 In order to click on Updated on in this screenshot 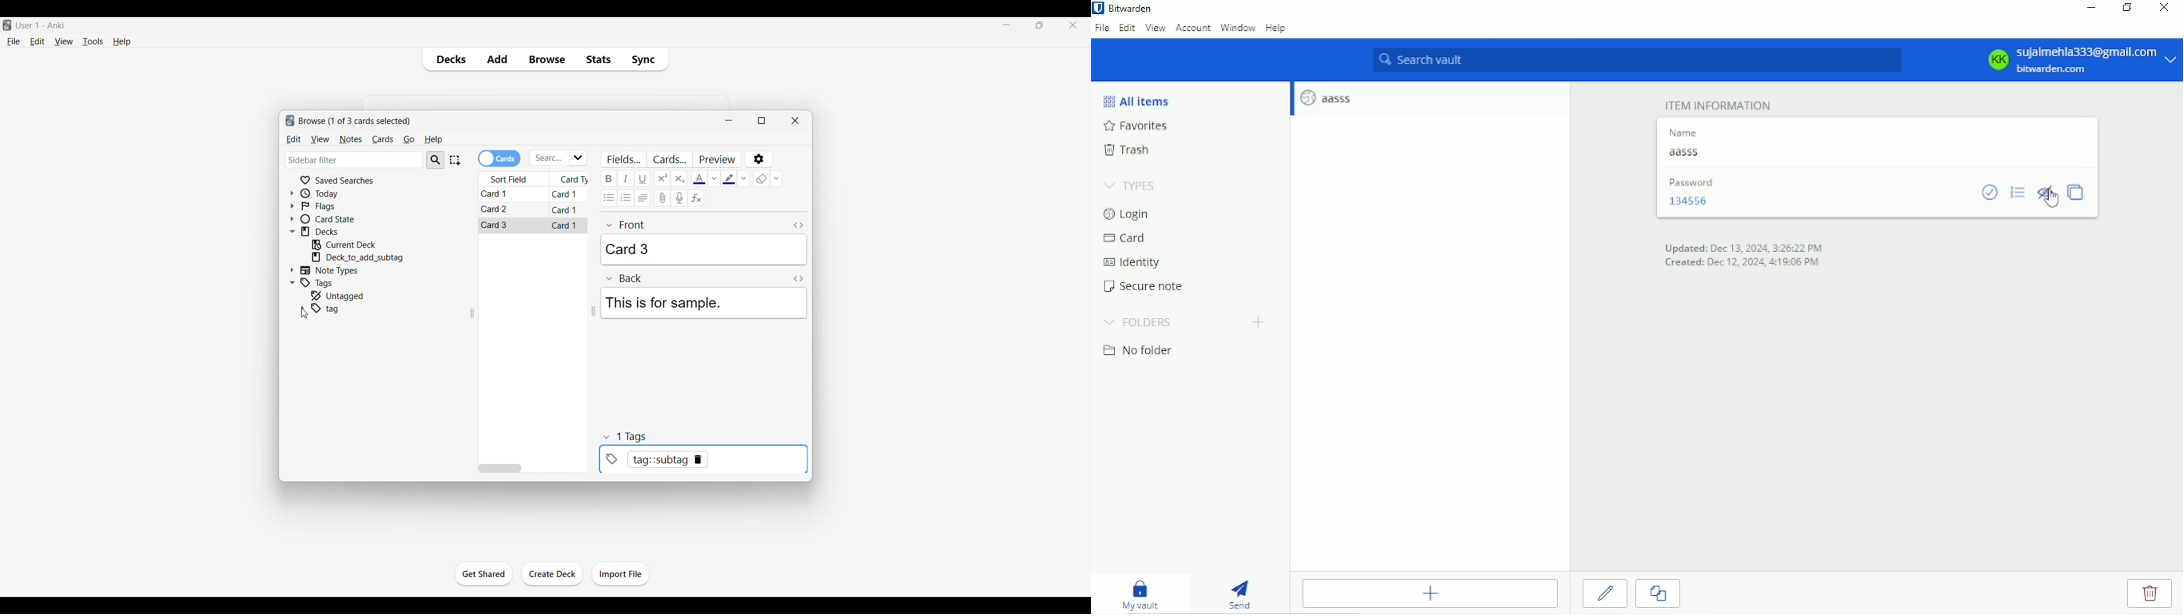, I will do `click(1744, 247)`.